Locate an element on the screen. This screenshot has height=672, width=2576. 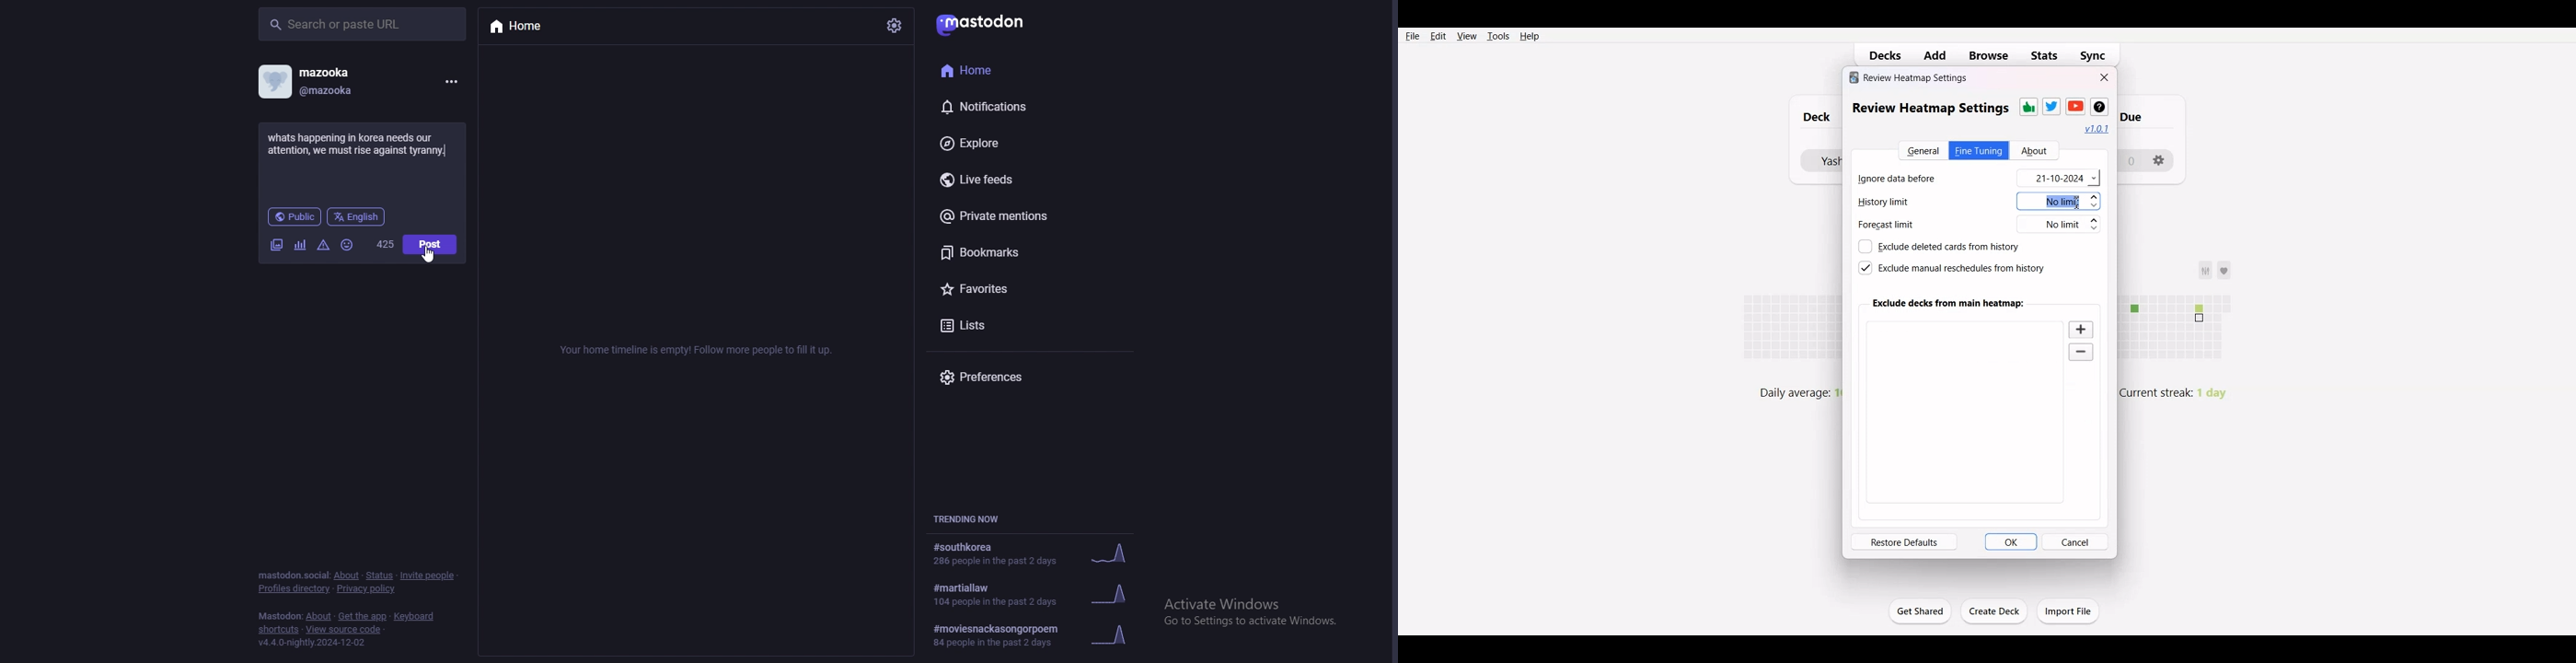
about is located at coordinates (318, 616).